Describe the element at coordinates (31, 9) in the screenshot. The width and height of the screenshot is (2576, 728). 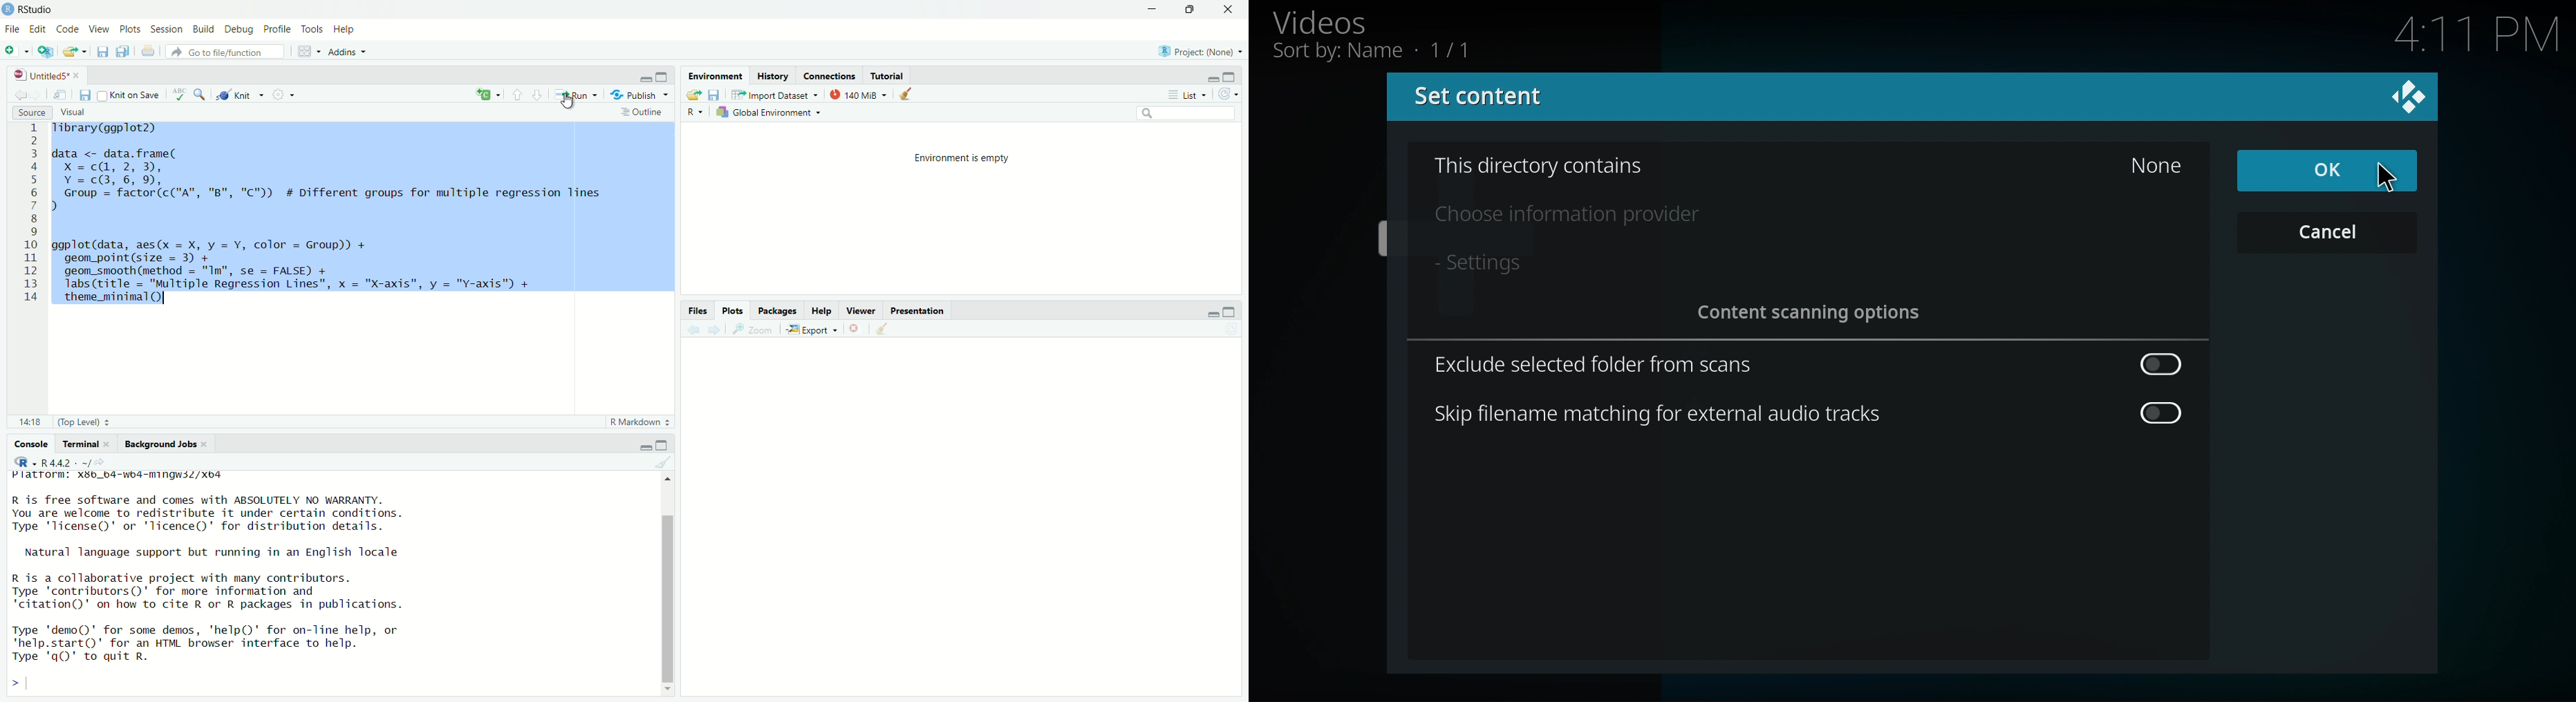
I see `RStudio` at that location.